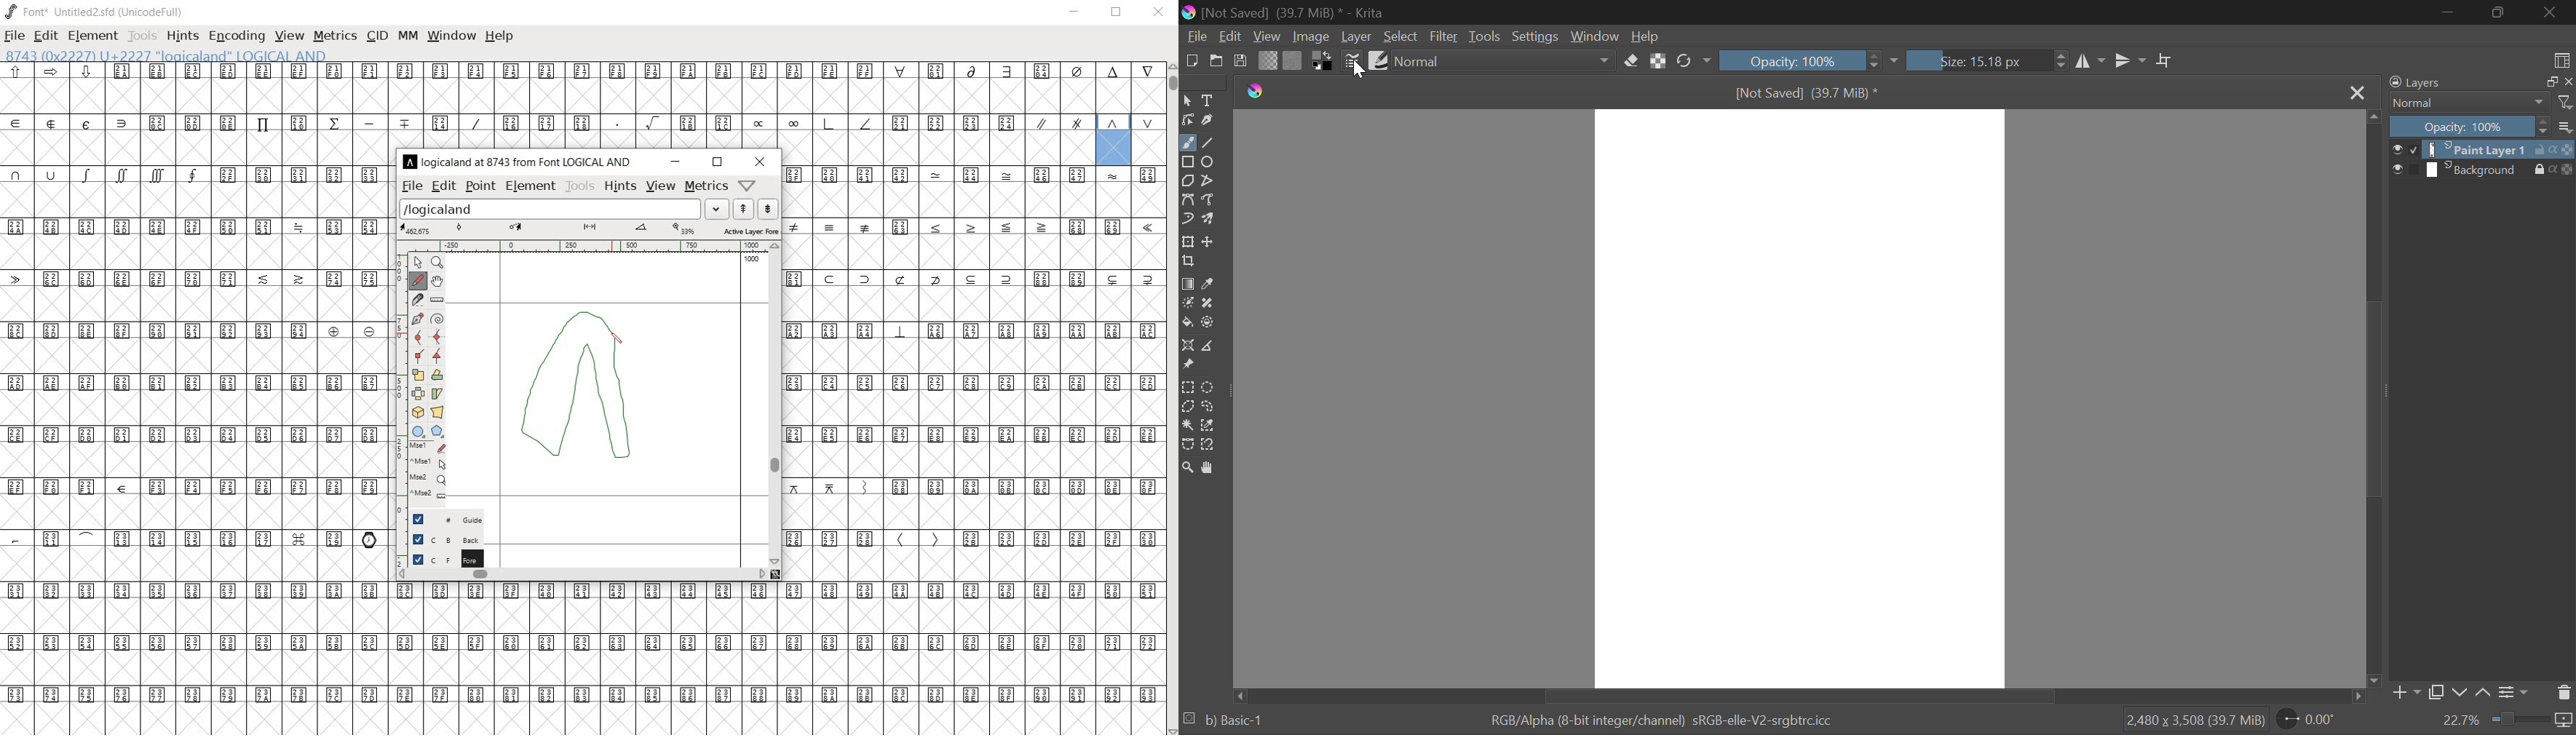  What do you see at coordinates (1210, 241) in the screenshot?
I see `Move Layer` at bounding box center [1210, 241].